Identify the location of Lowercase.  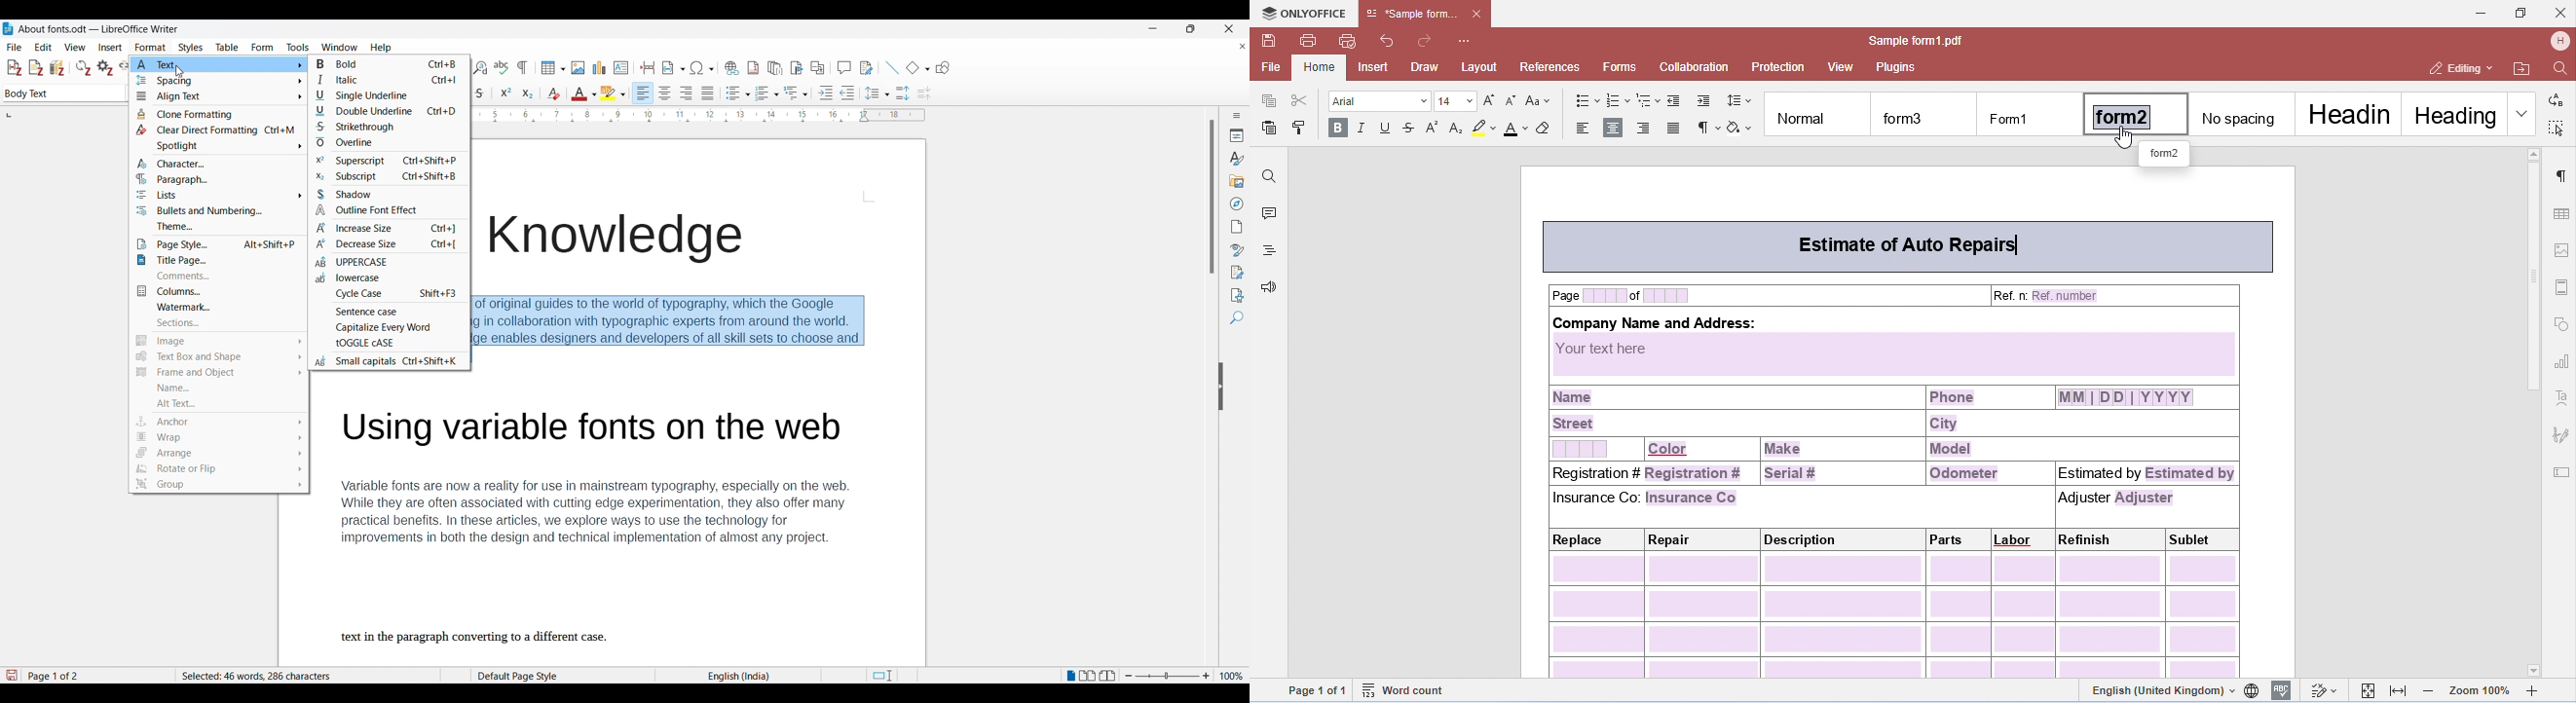
(352, 280).